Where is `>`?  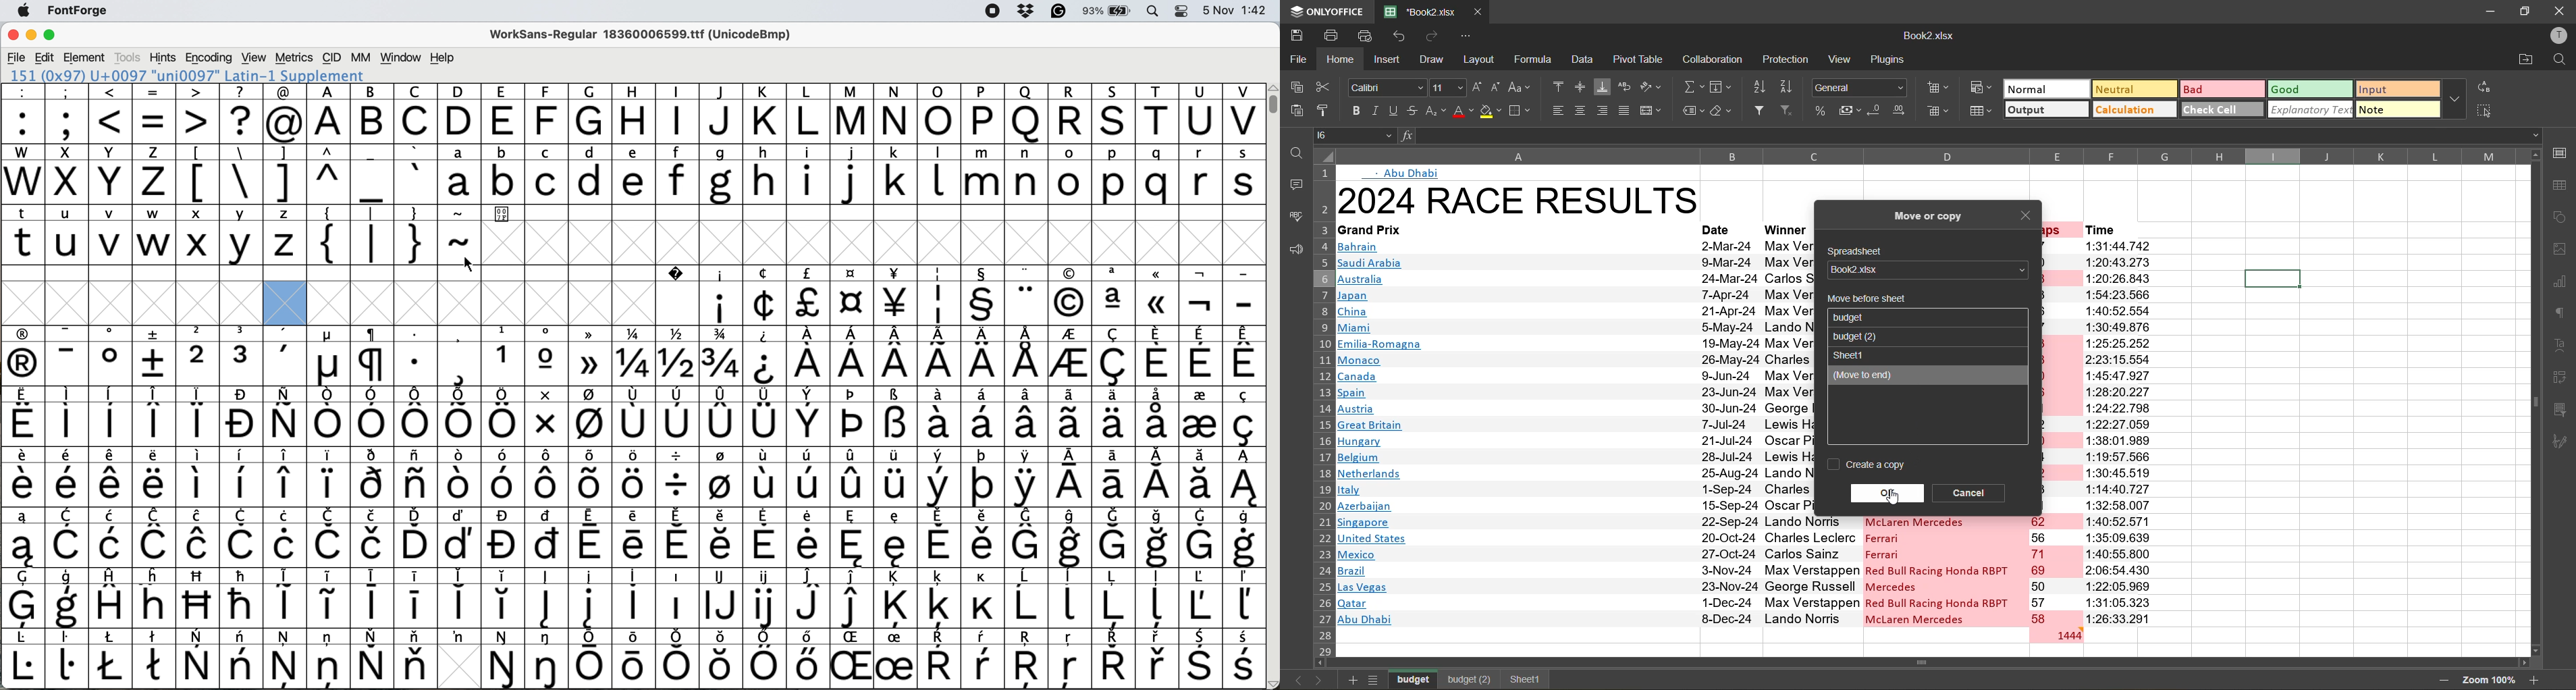
> is located at coordinates (198, 114).